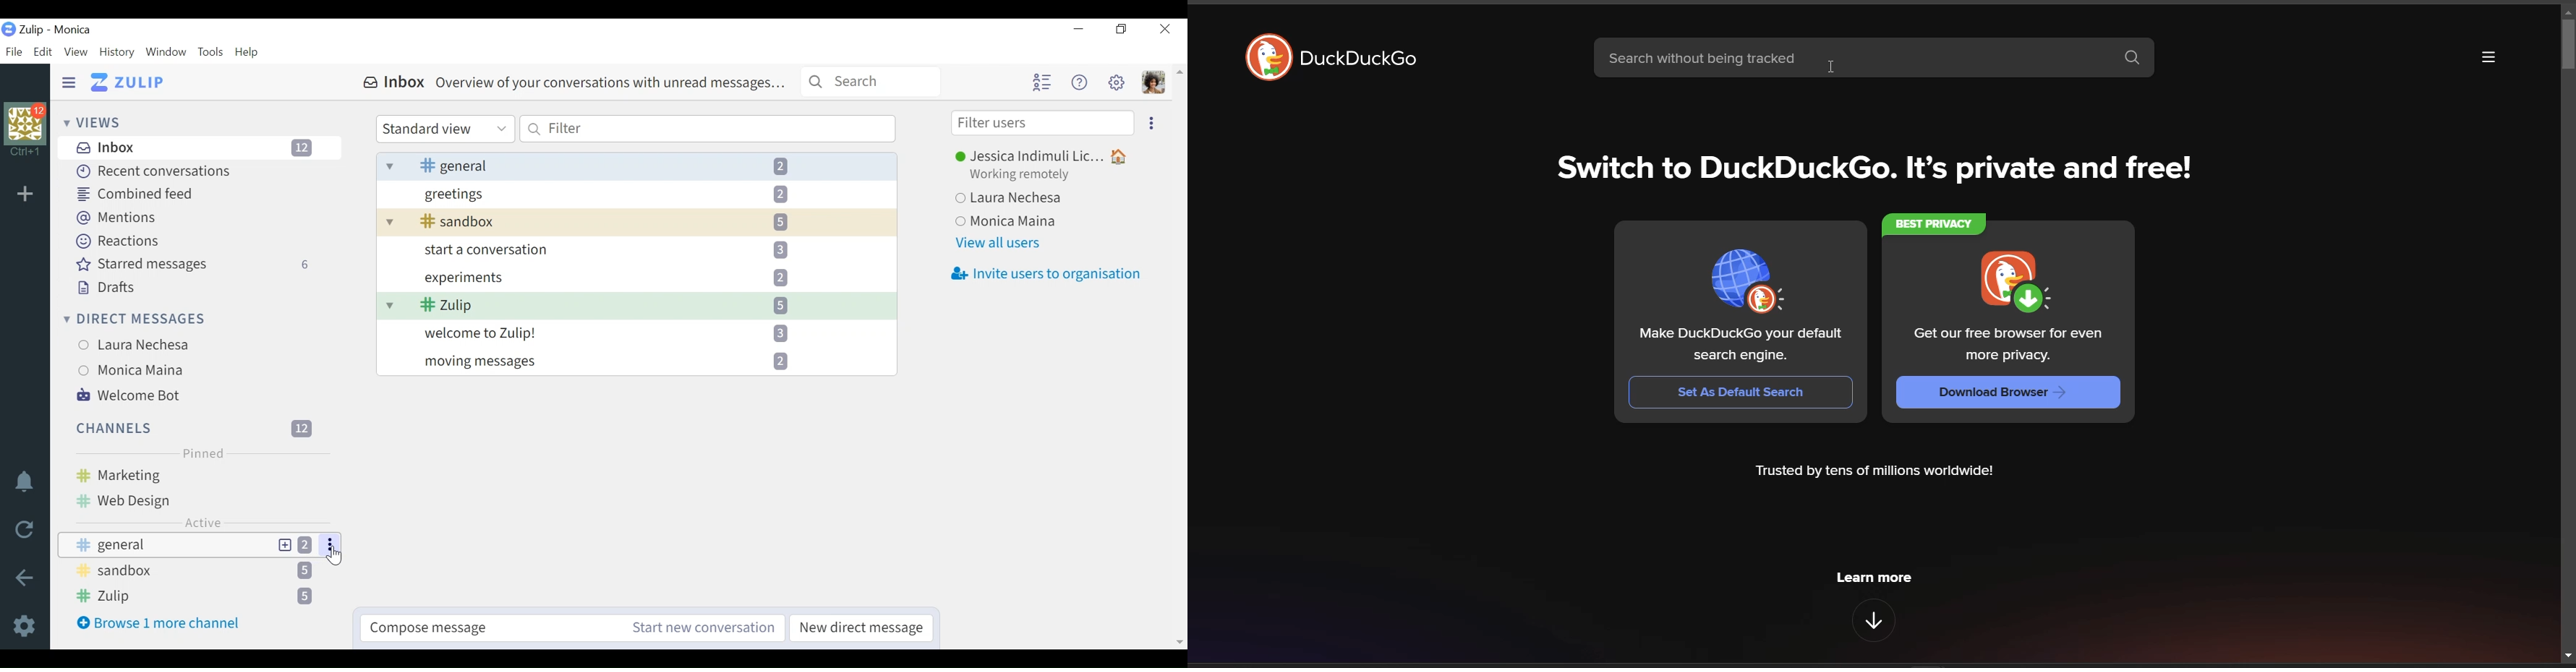 This screenshot has width=2576, height=672. What do you see at coordinates (1001, 243) in the screenshot?
I see `View all users` at bounding box center [1001, 243].